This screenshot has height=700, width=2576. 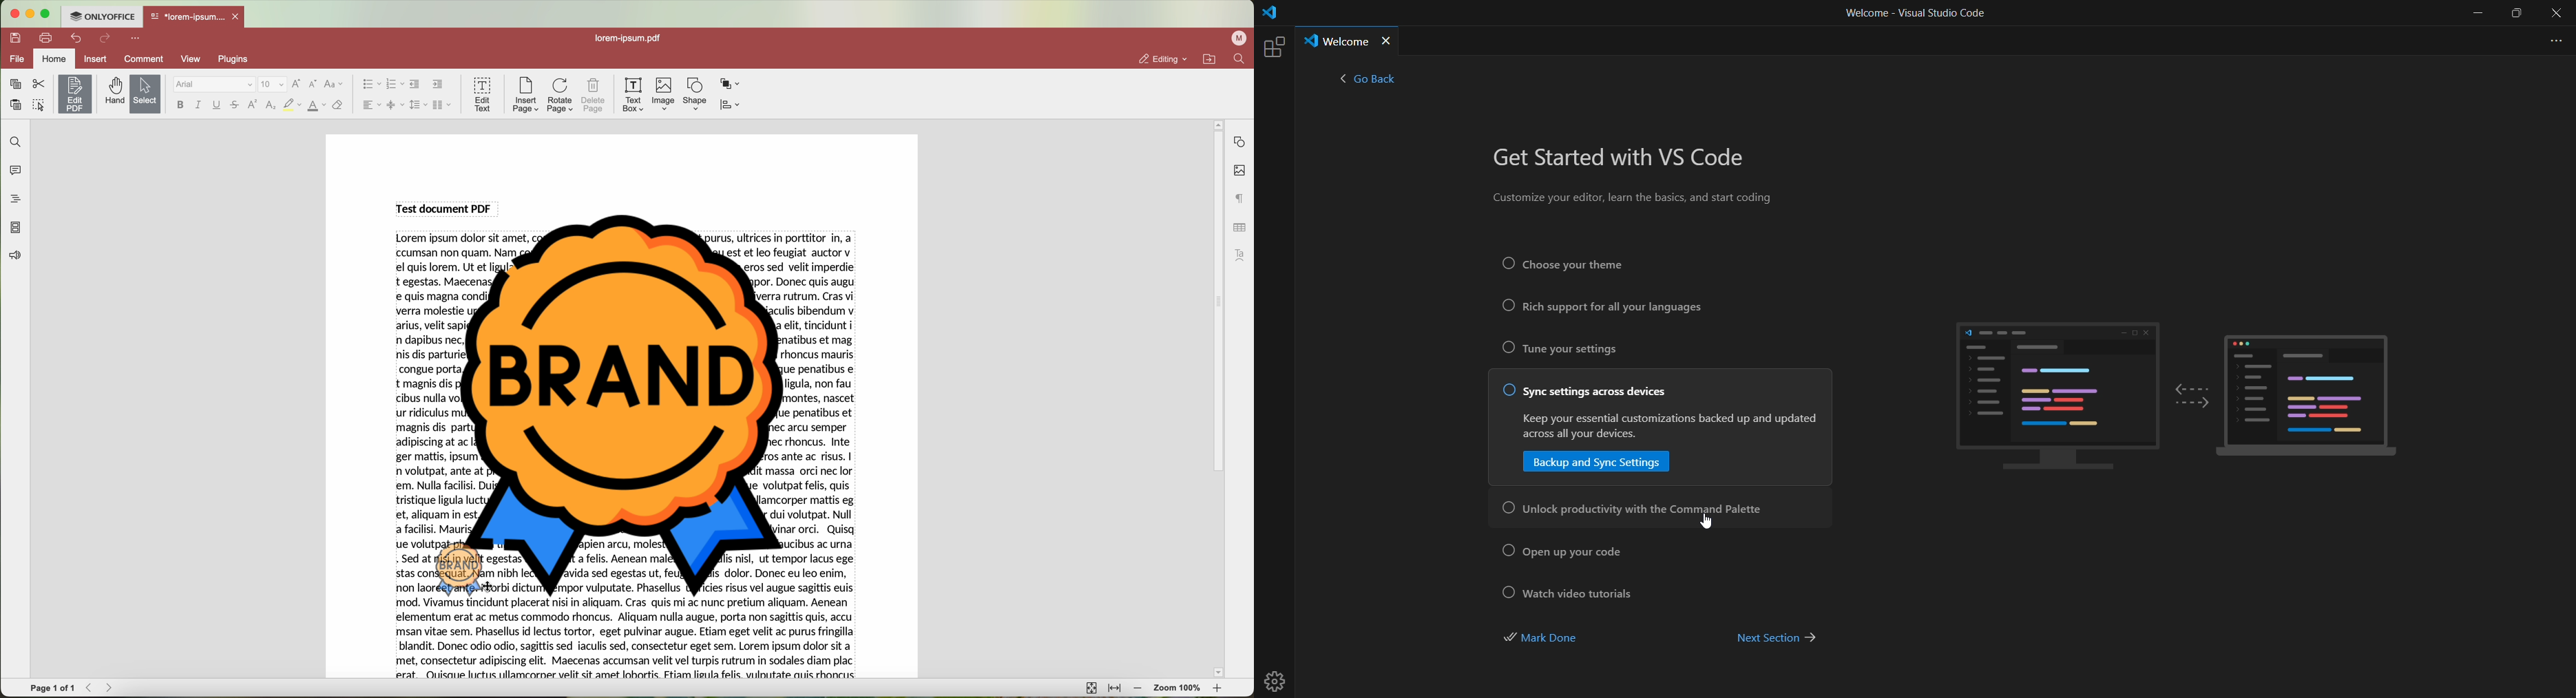 What do you see at coordinates (14, 257) in the screenshot?
I see `feedback & support` at bounding box center [14, 257].